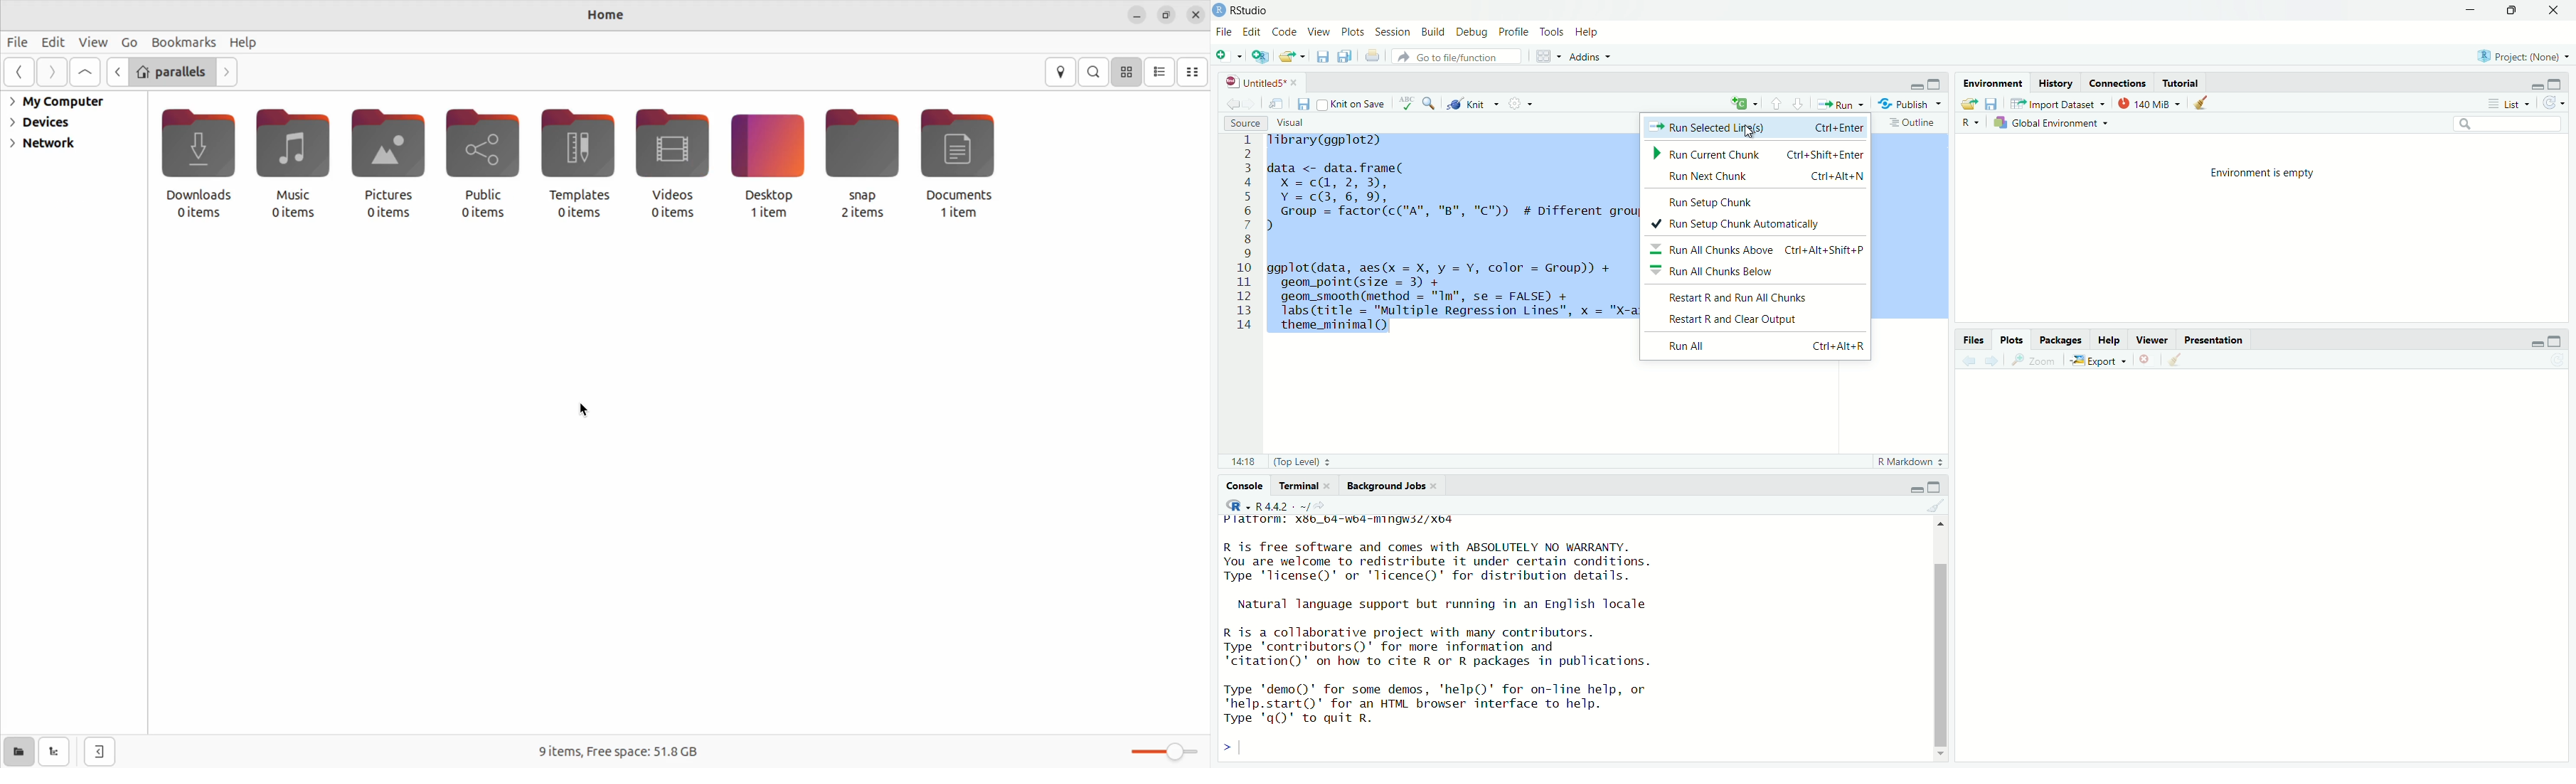 The height and width of the screenshot is (784, 2576). I want to click on refresh, so click(2557, 105).